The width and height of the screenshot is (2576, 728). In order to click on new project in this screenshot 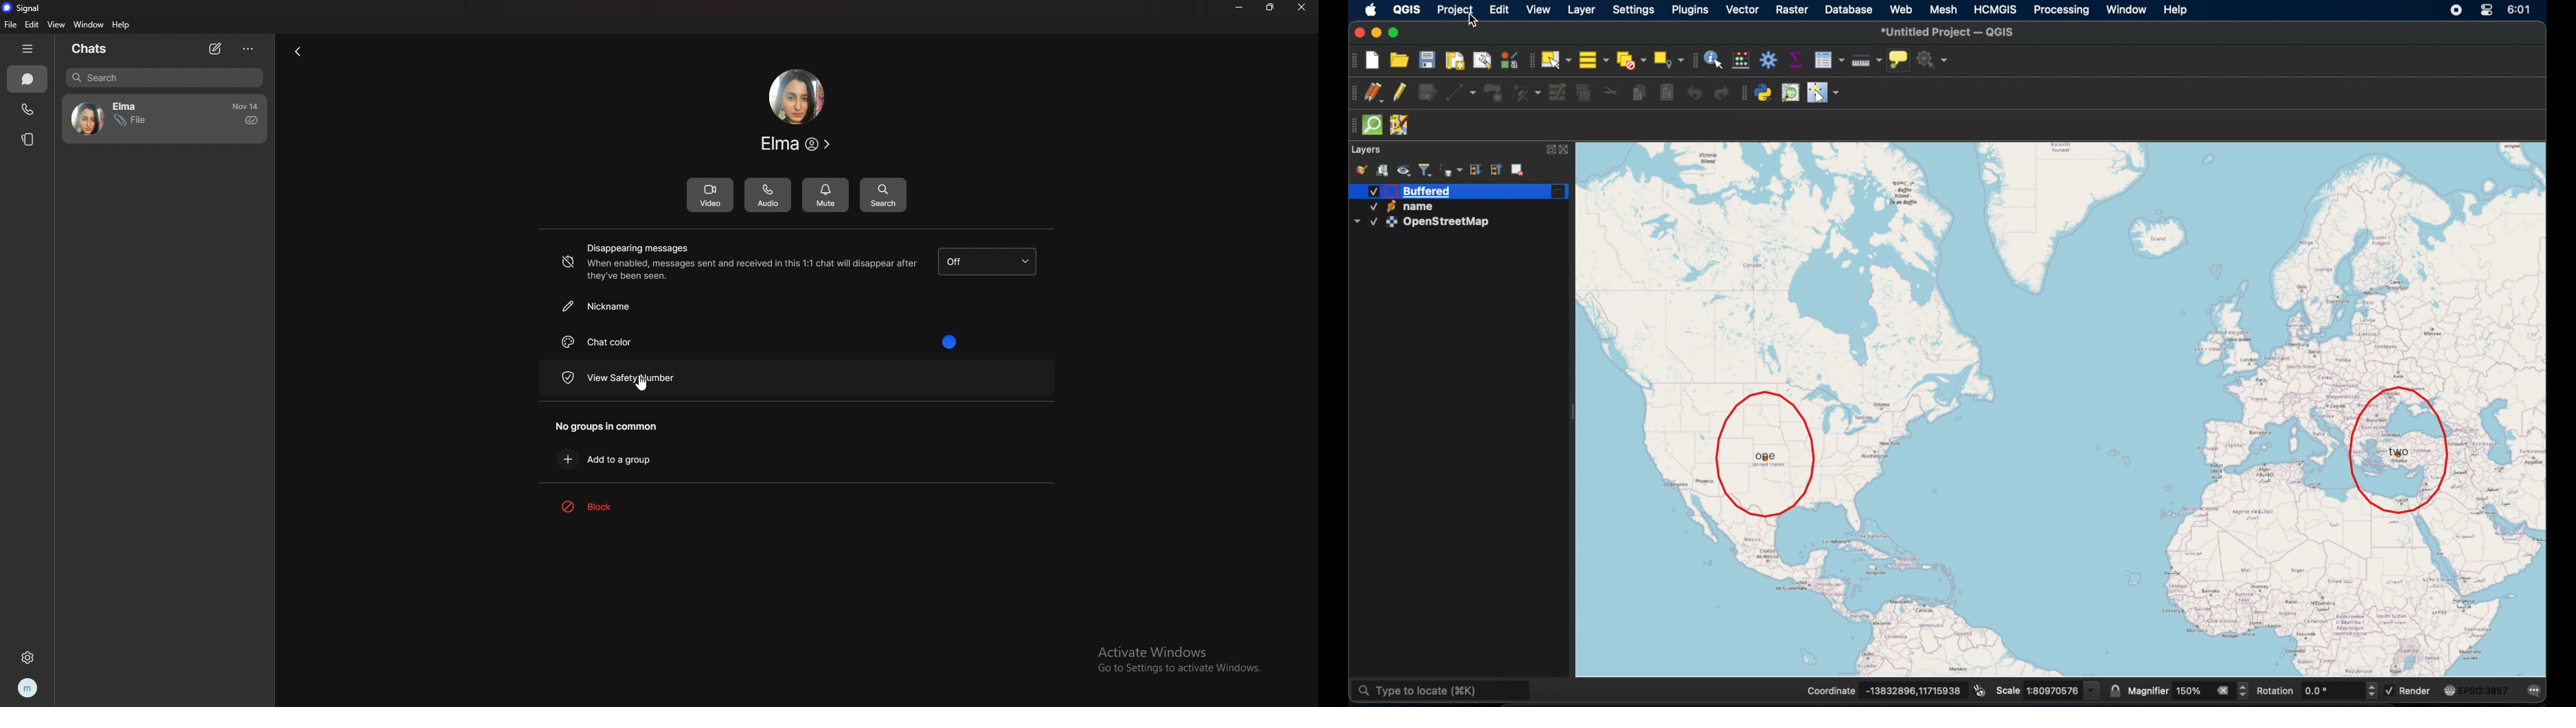, I will do `click(1374, 60)`.